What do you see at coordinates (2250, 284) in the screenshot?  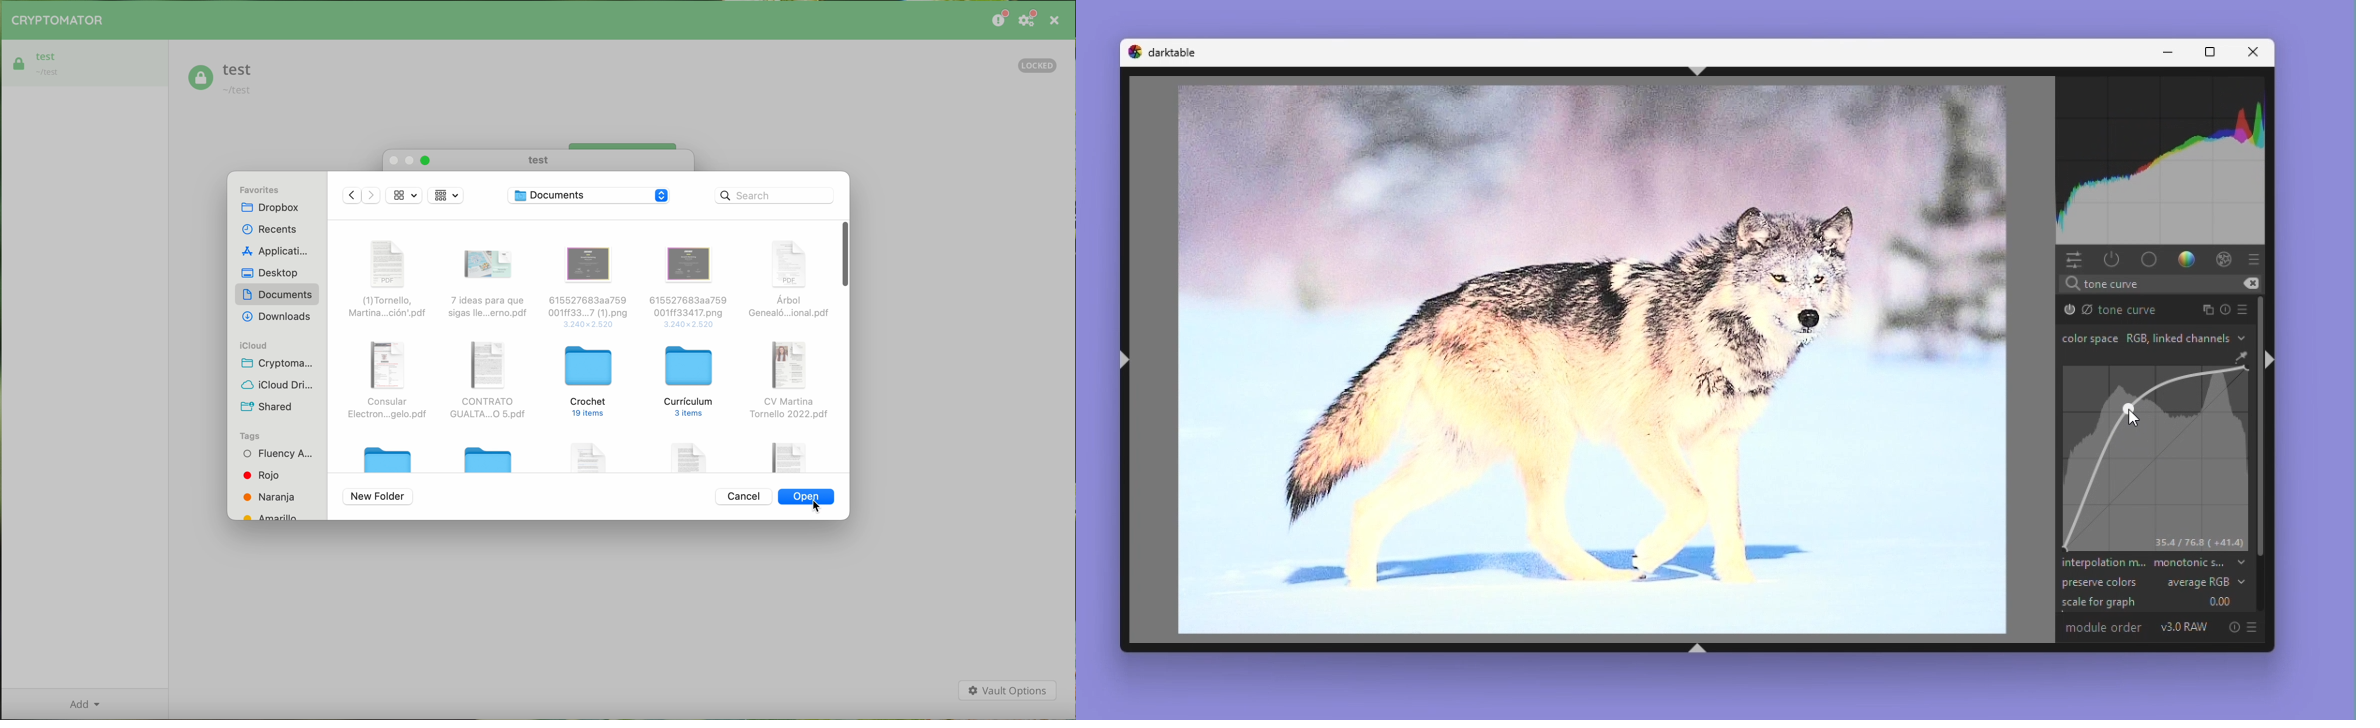 I see `erase` at bounding box center [2250, 284].